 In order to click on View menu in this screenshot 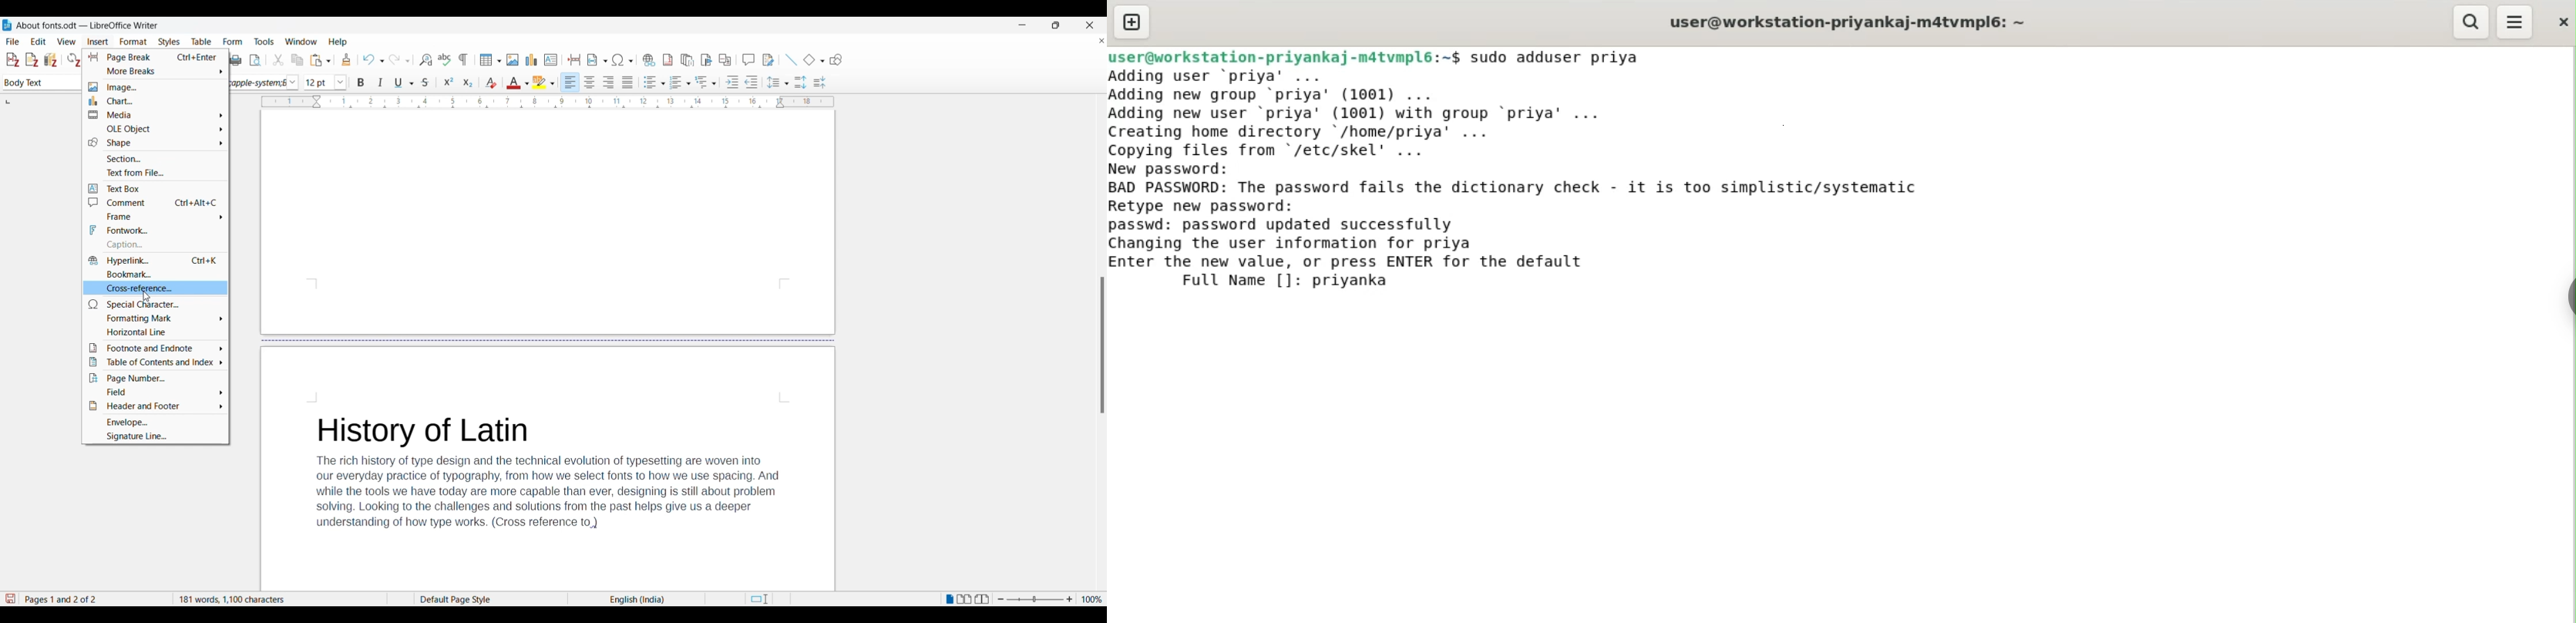, I will do `click(66, 42)`.